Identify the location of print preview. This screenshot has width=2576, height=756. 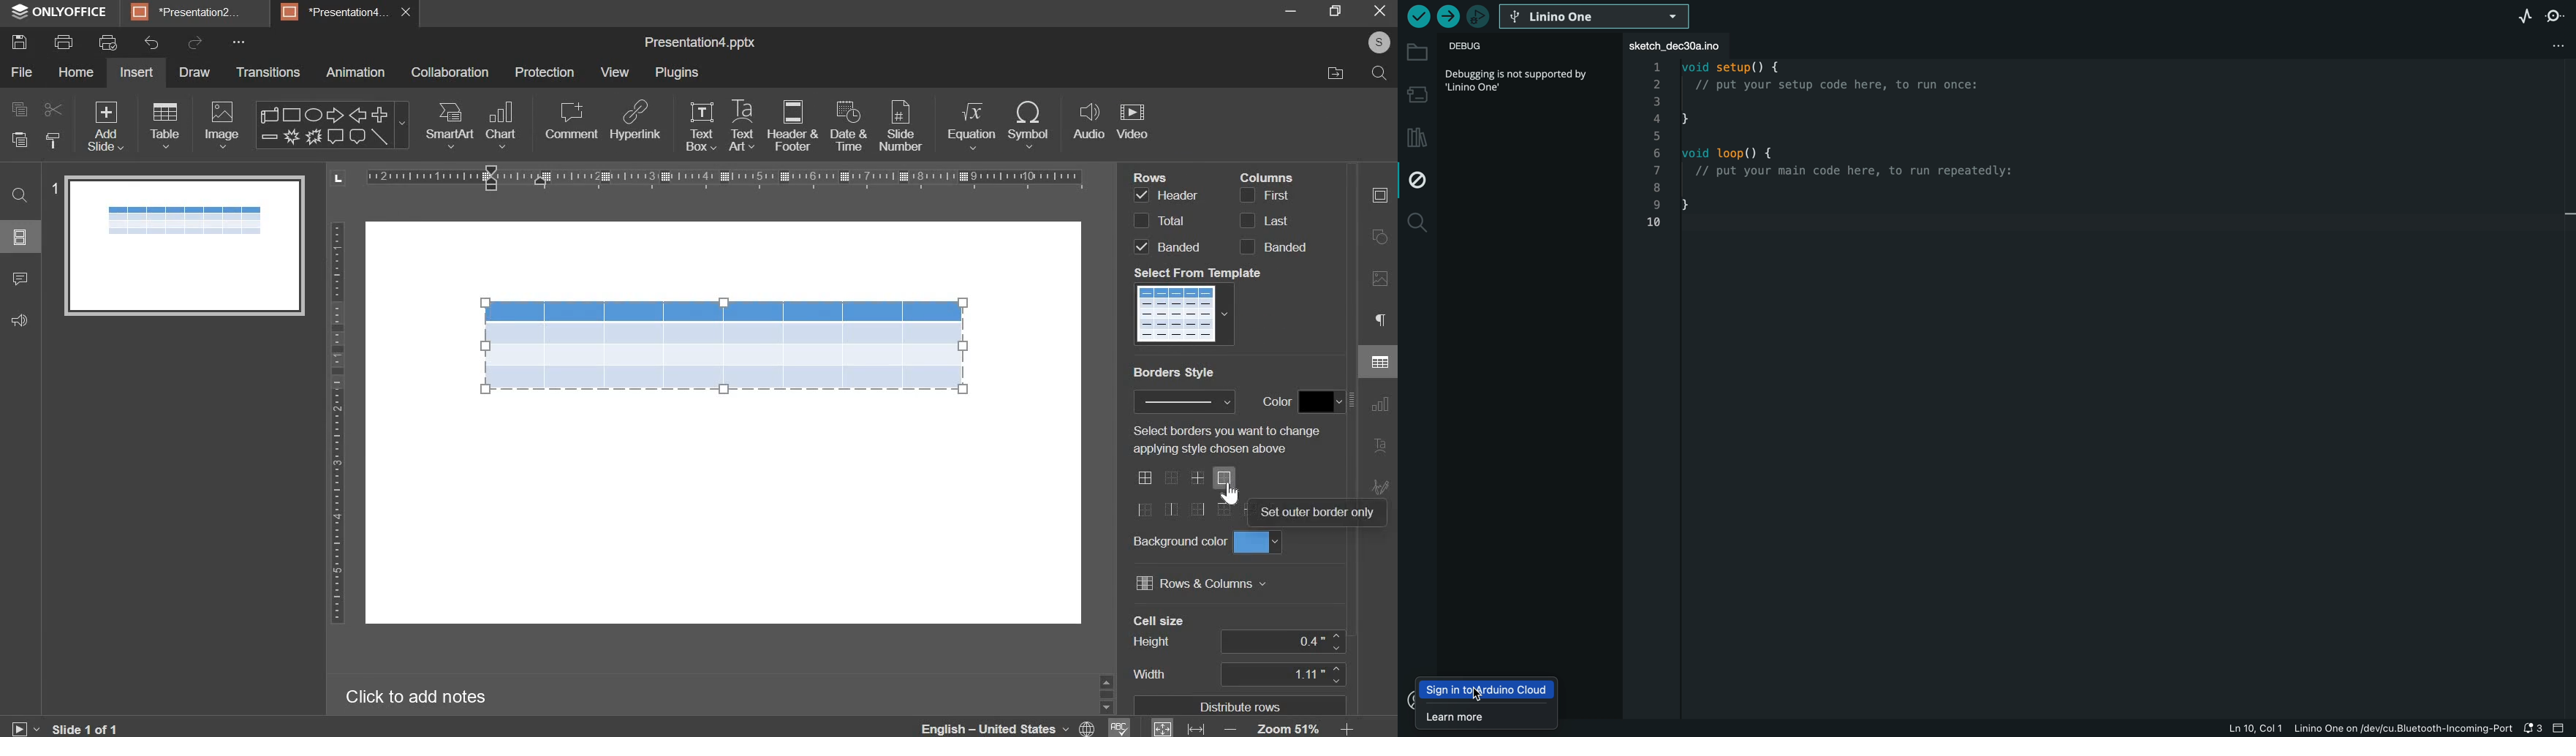
(108, 43).